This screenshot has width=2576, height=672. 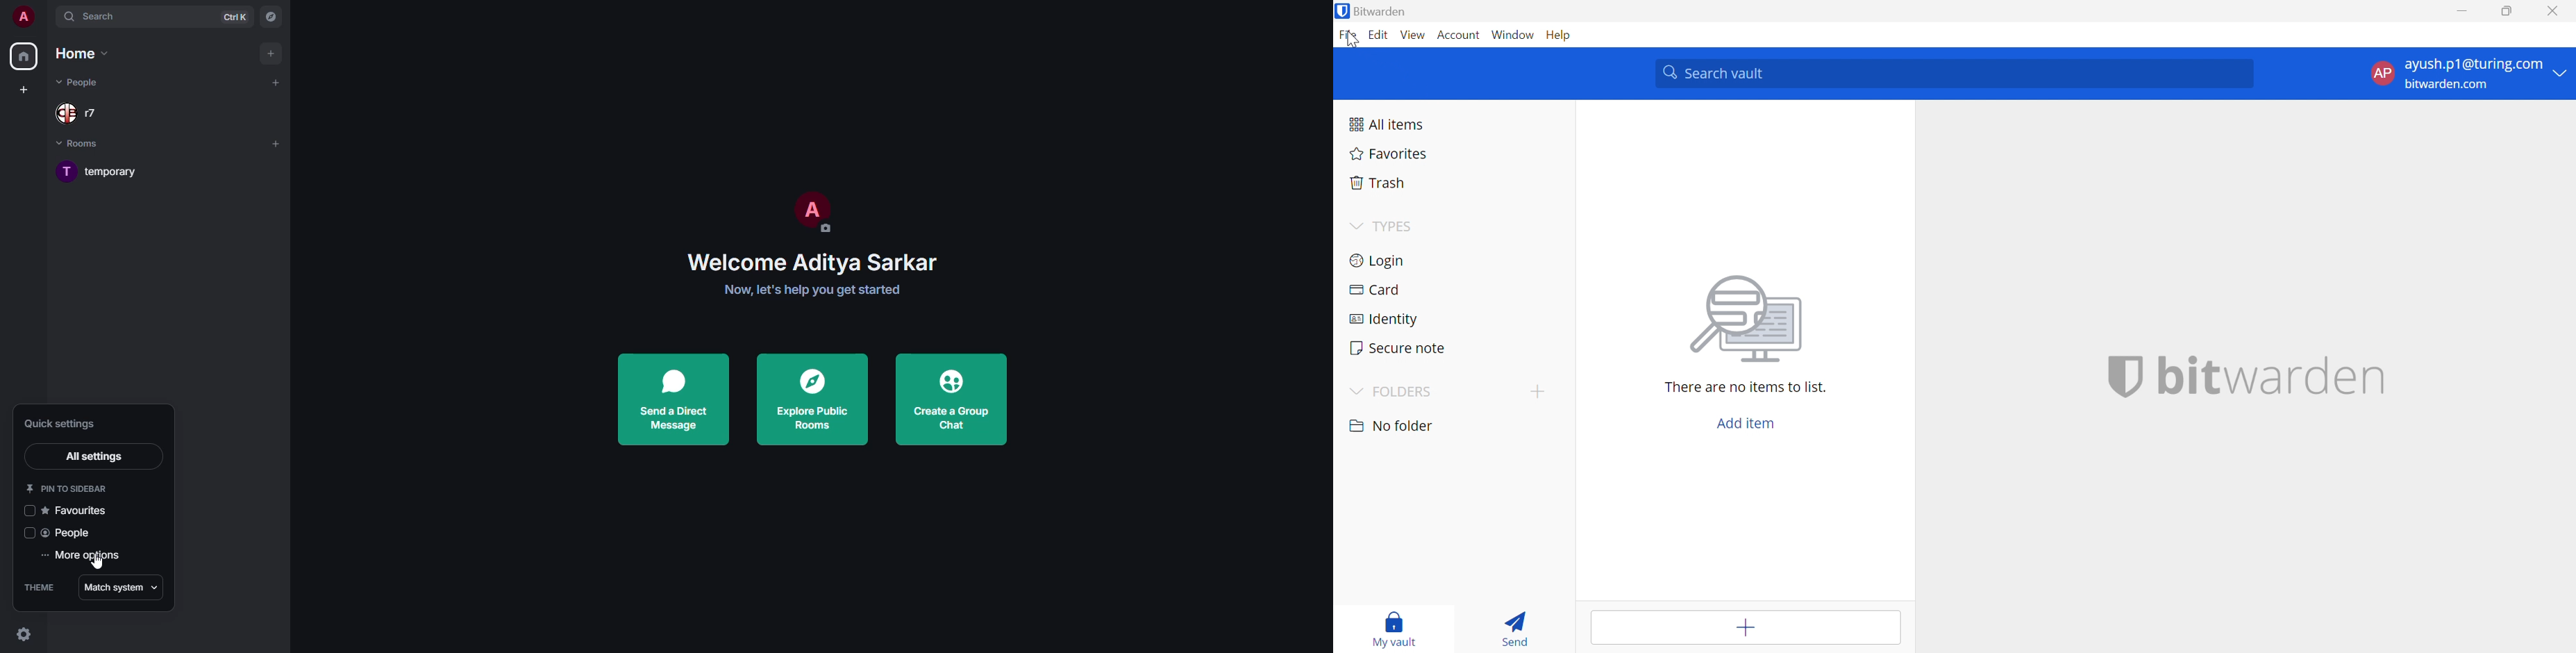 I want to click on rooms, so click(x=86, y=145).